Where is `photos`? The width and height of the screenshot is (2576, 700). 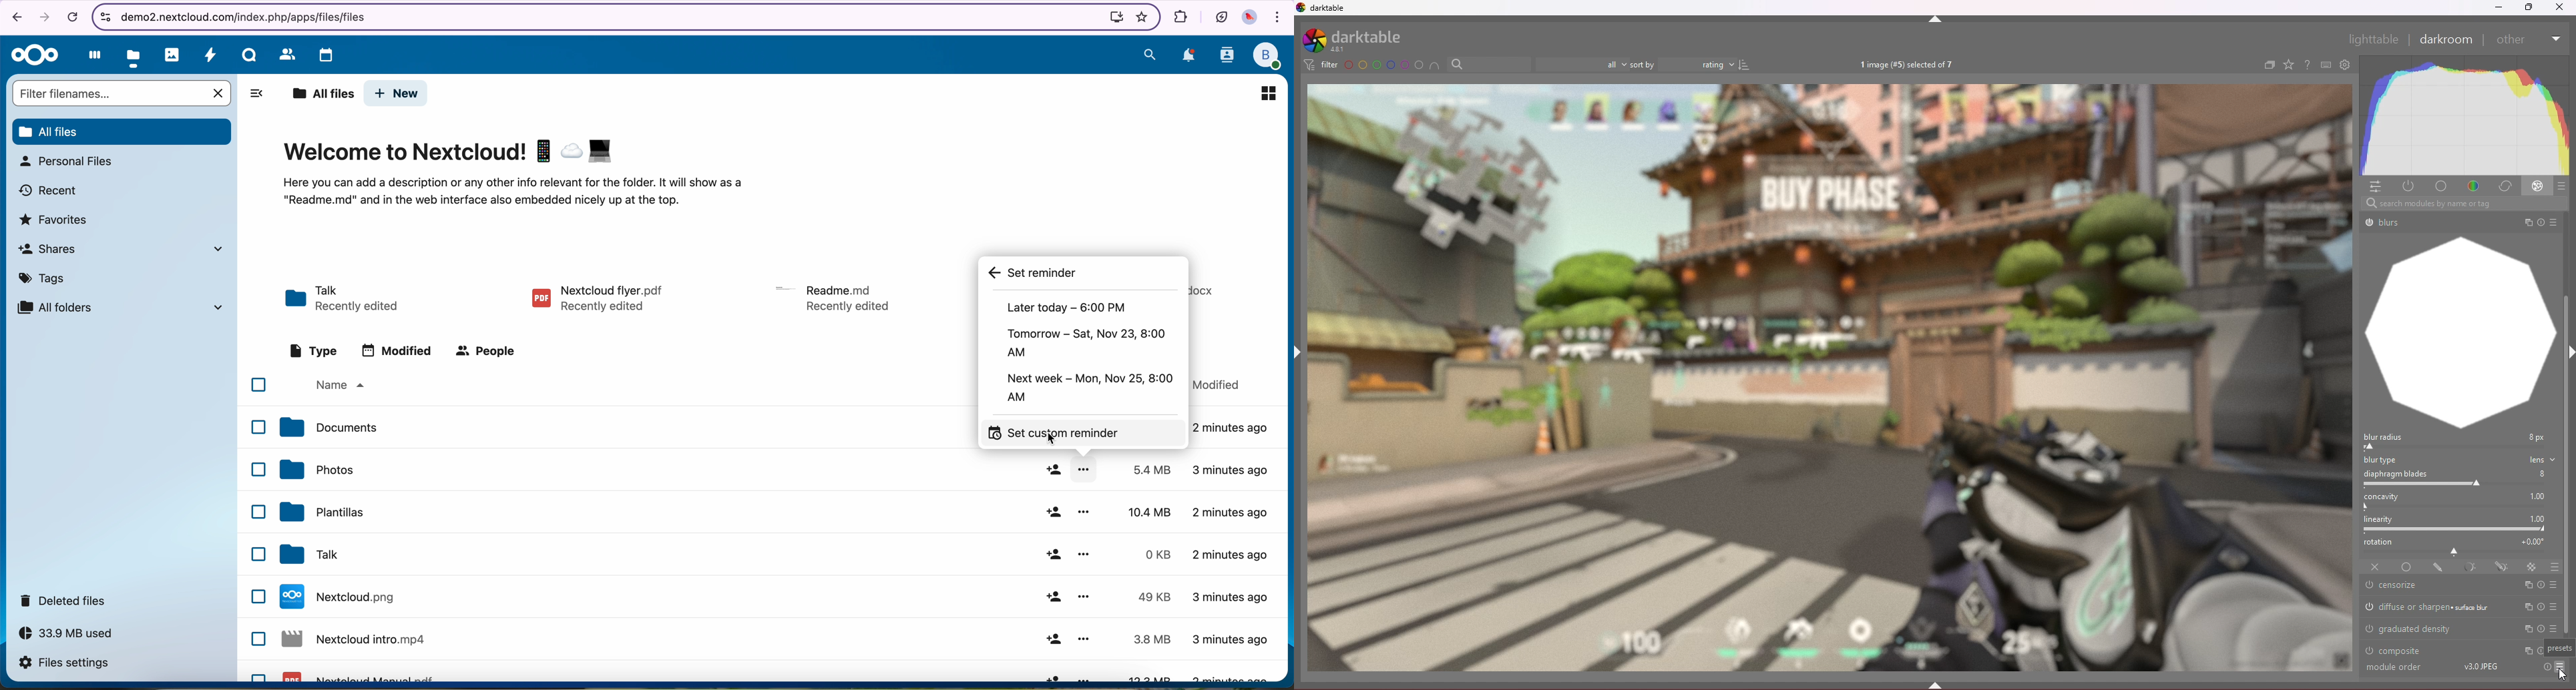
photos is located at coordinates (173, 54).